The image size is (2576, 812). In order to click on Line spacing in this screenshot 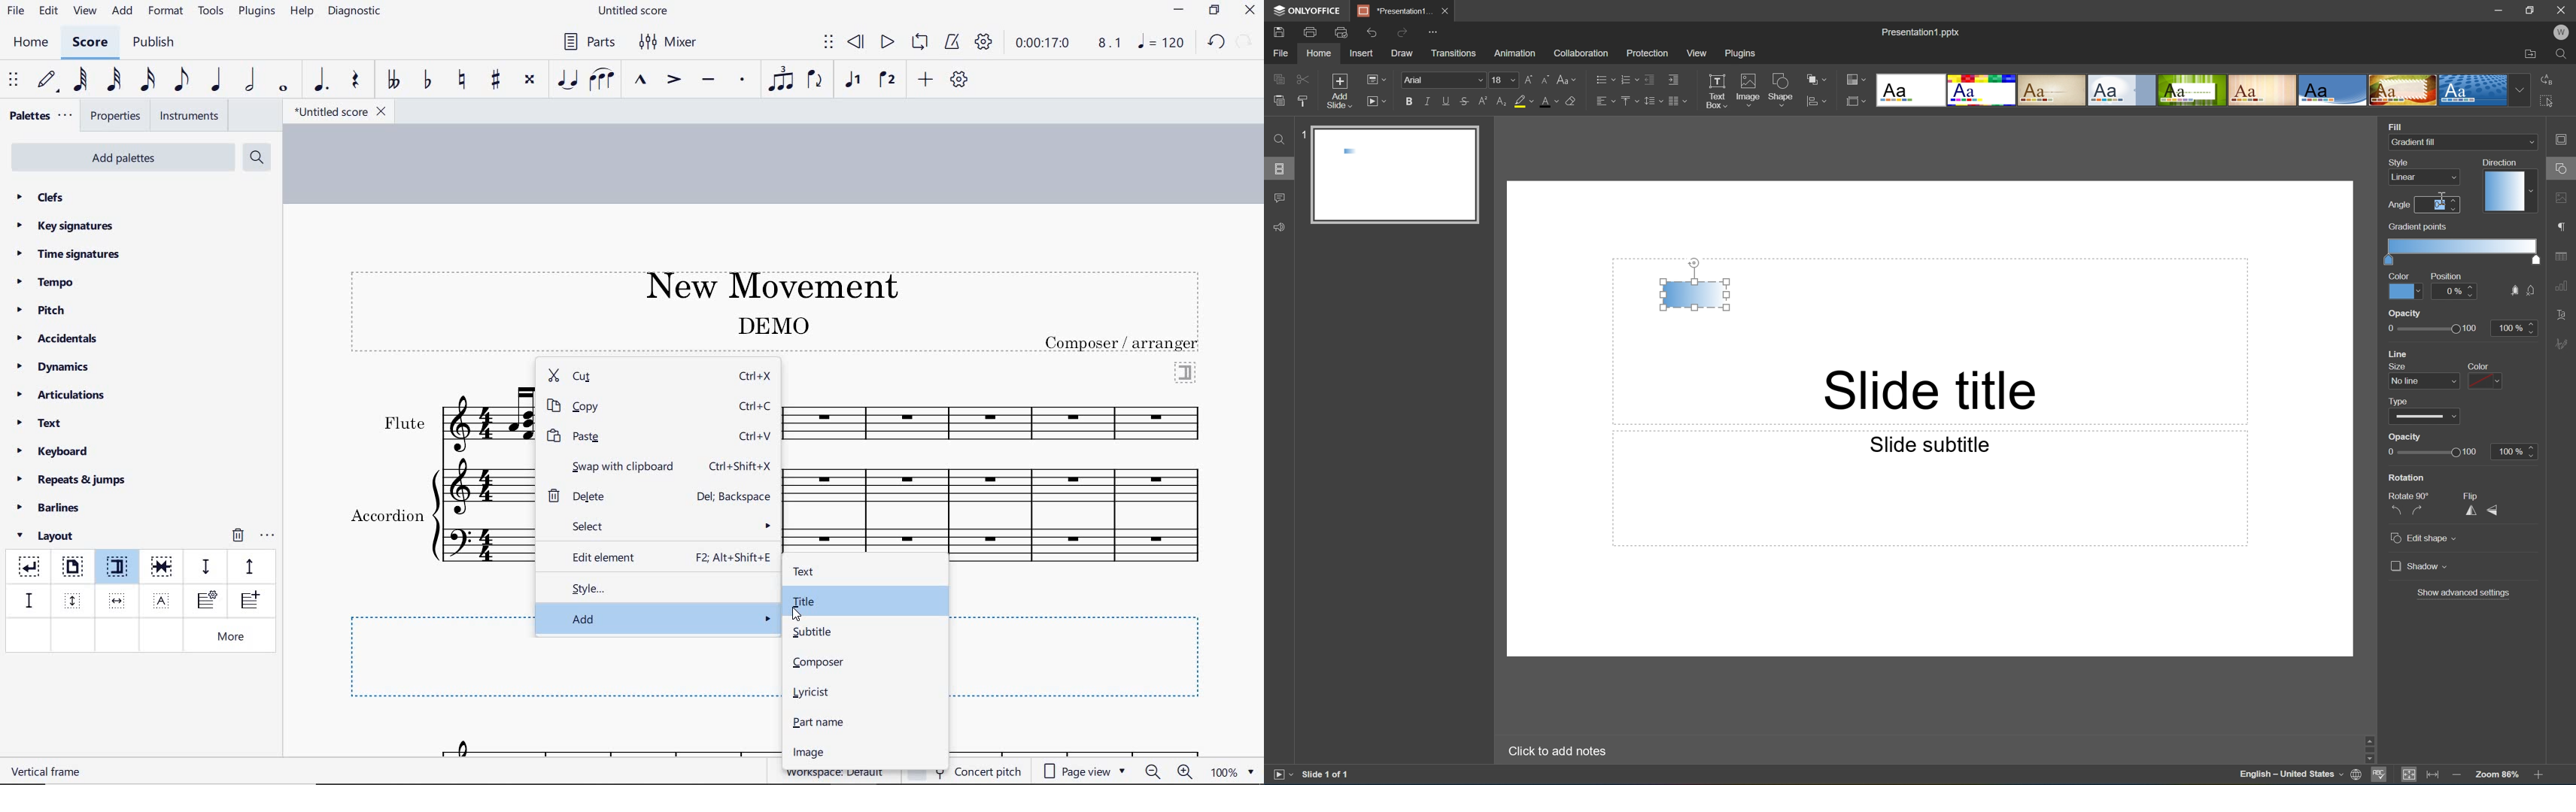, I will do `click(1652, 101)`.